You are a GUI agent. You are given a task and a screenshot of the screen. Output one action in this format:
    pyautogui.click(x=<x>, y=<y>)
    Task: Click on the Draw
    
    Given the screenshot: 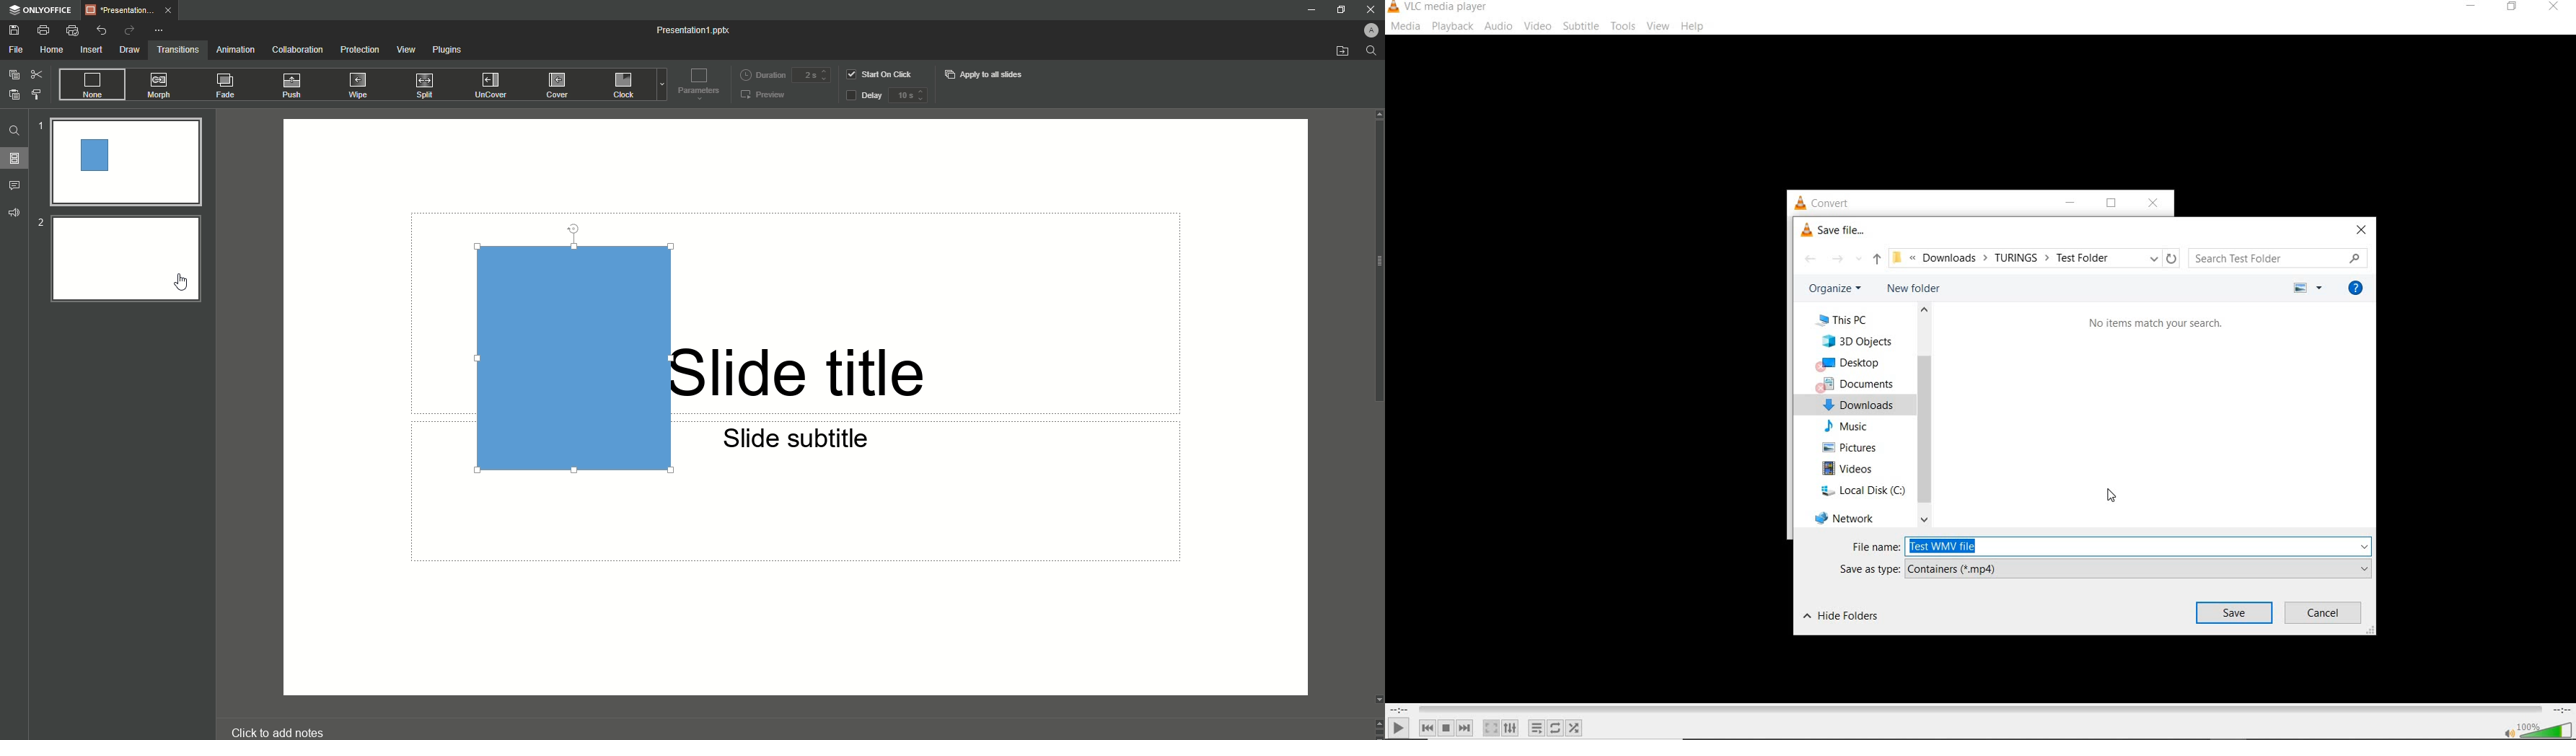 What is the action you would take?
    pyautogui.click(x=128, y=50)
    